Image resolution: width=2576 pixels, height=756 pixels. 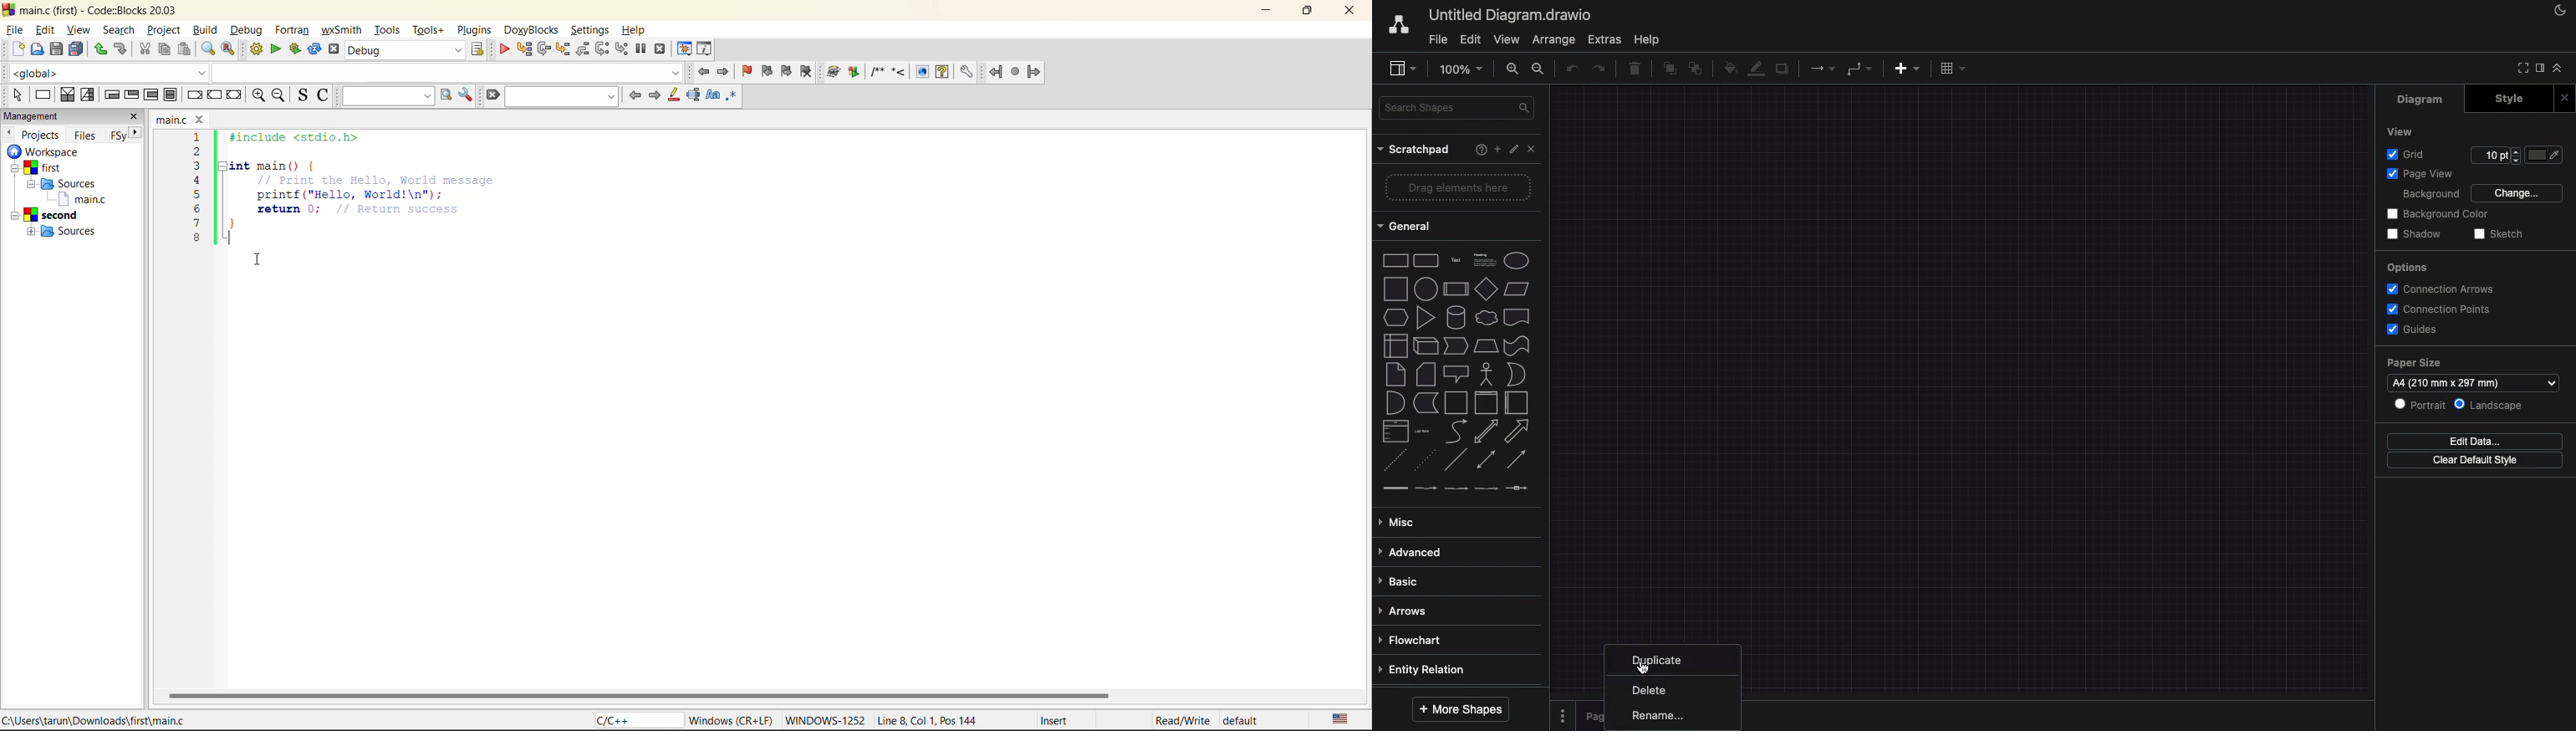 What do you see at coordinates (111, 94) in the screenshot?
I see `entry condition loop` at bounding box center [111, 94].